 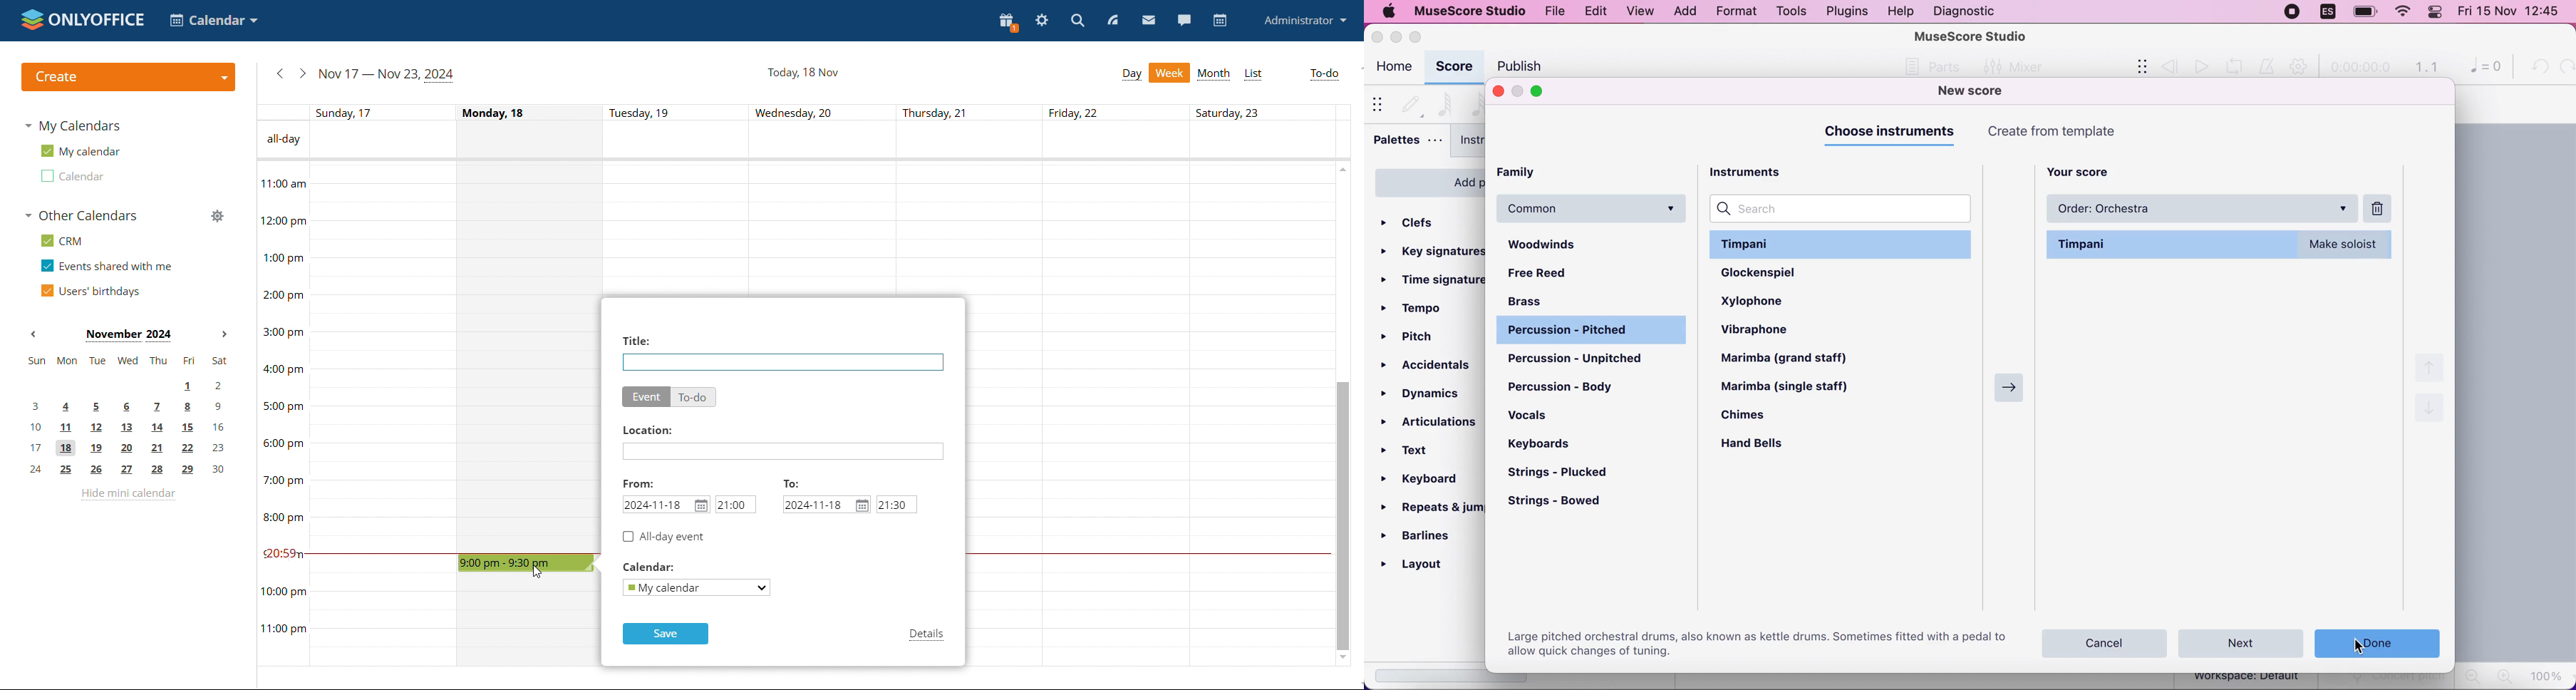 I want to click on family, so click(x=1533, y=173).